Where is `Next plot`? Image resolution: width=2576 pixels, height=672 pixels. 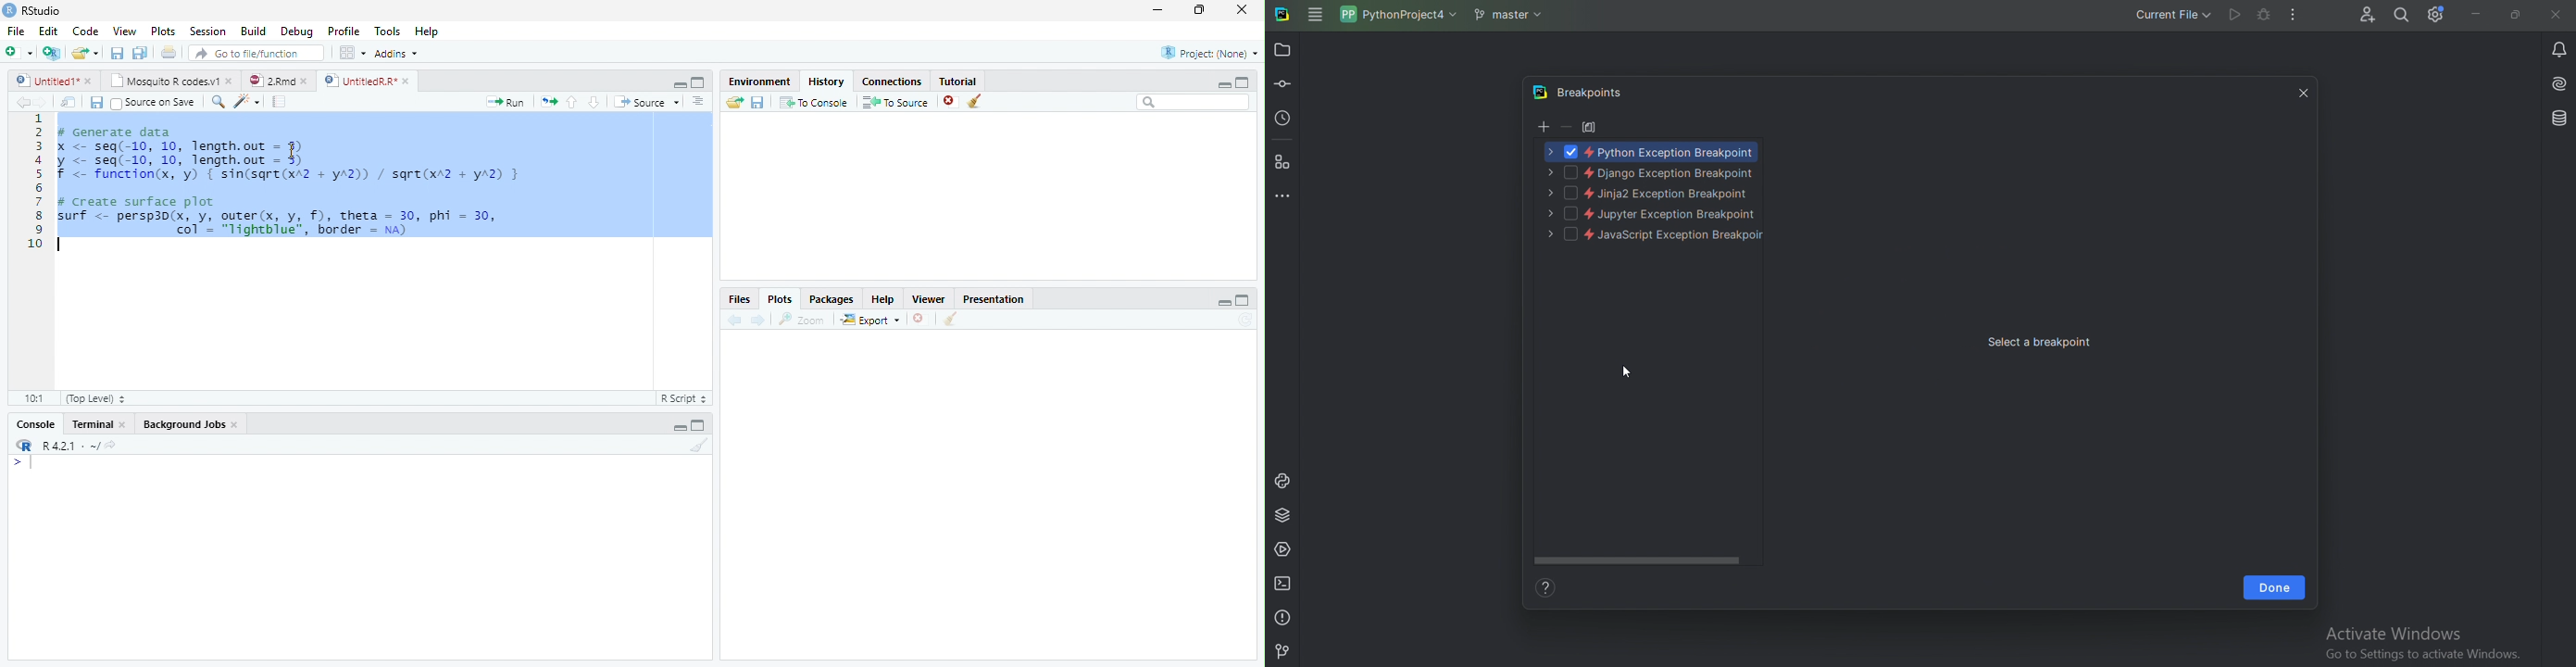 Next plot is located at coordinates (758, 320).